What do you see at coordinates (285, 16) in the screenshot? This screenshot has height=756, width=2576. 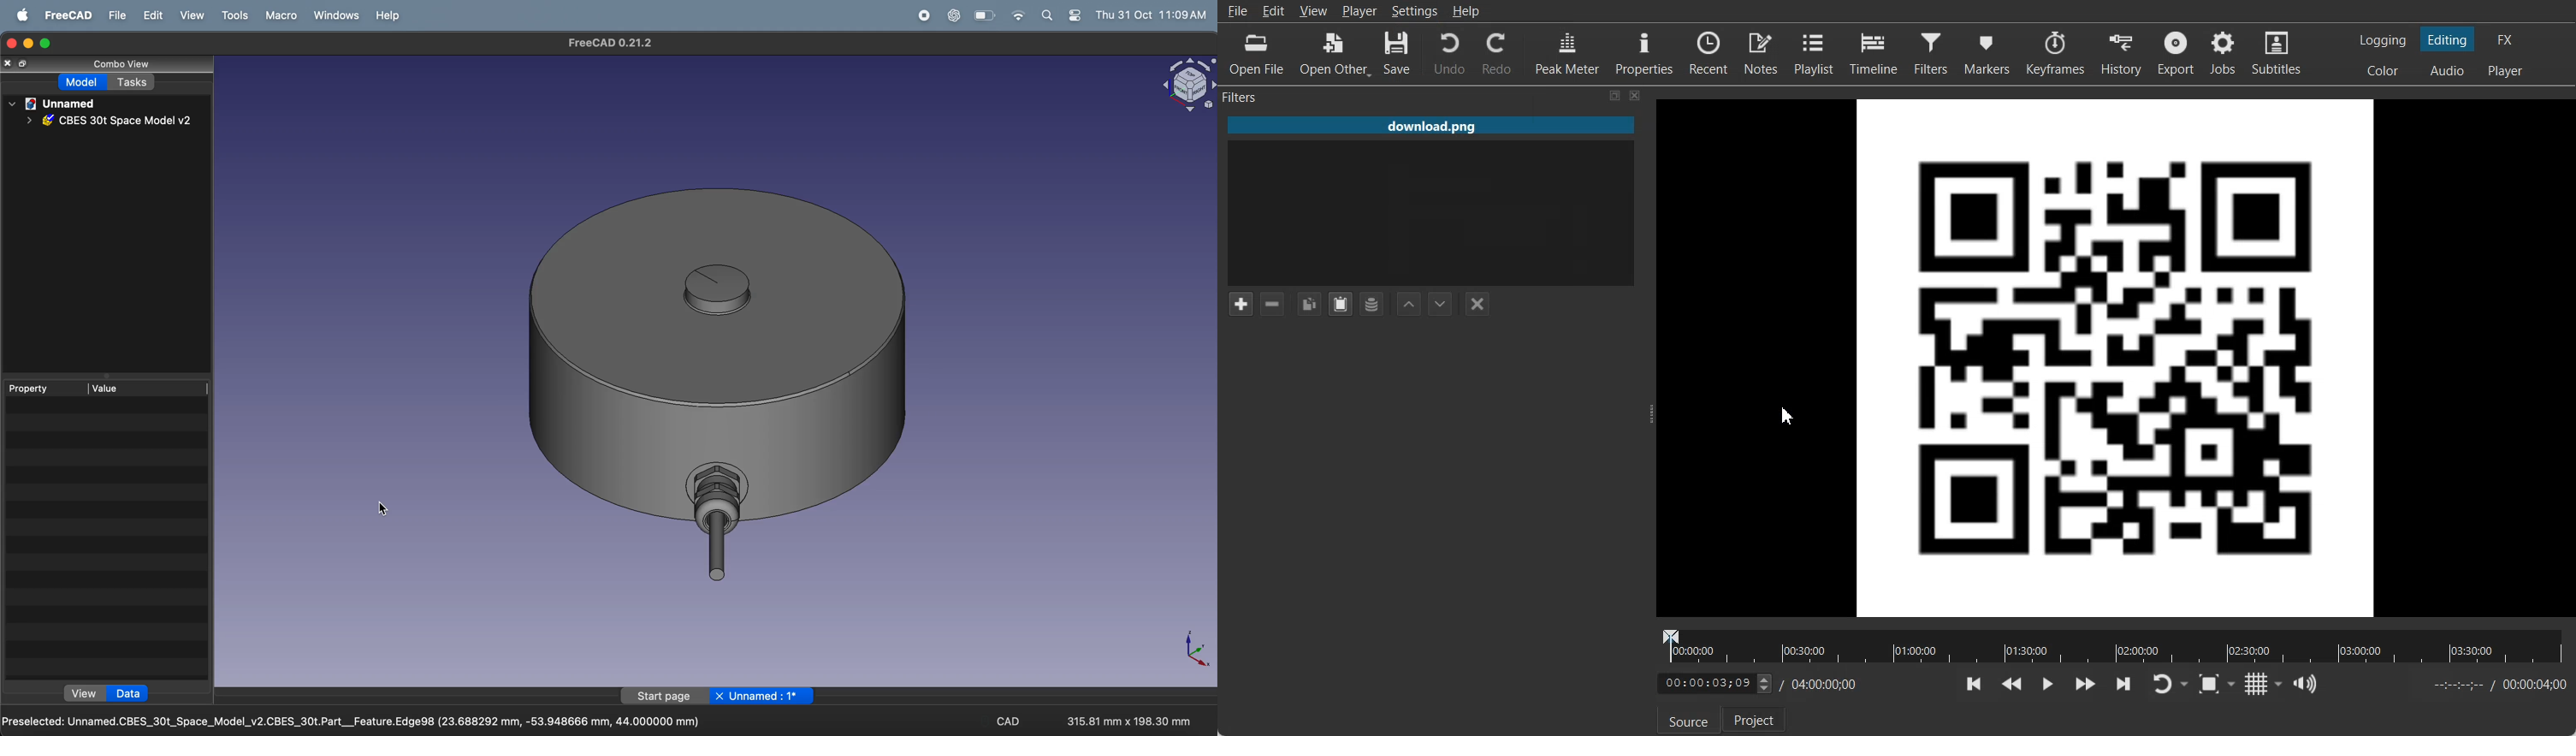 I see `marco` at bounding box center [285, 16].